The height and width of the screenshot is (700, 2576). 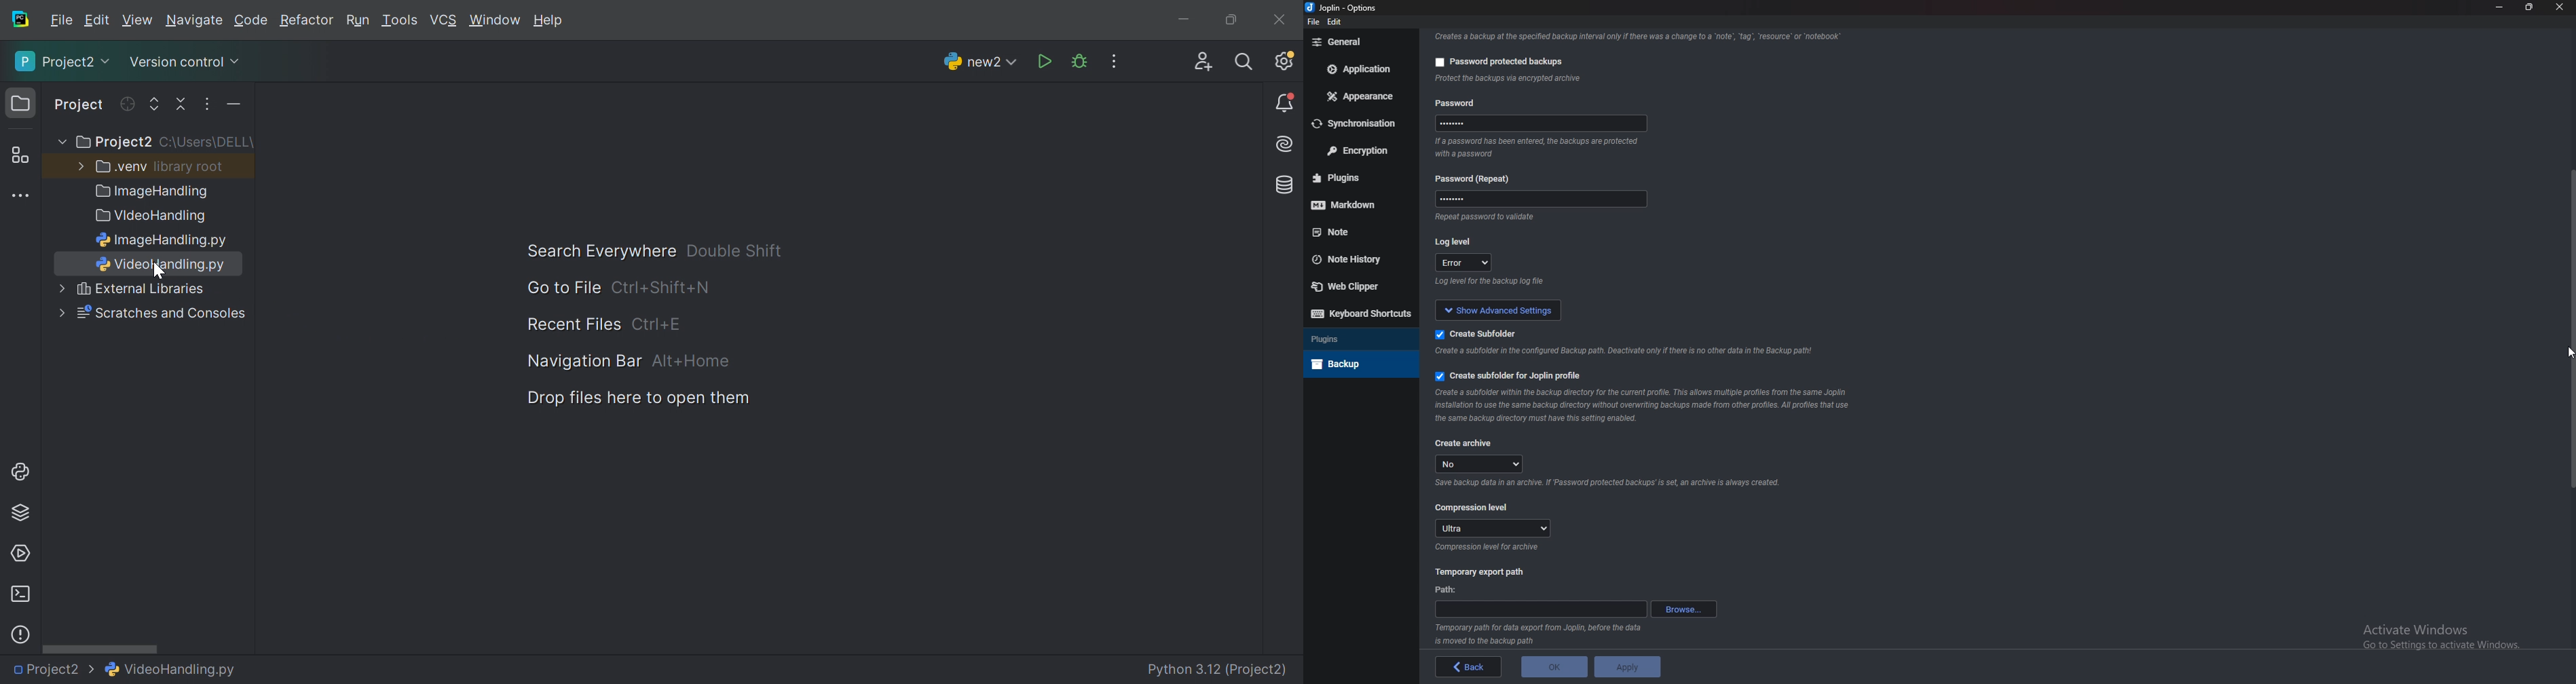 I want to click on Project2, so click(x=113, y=142).